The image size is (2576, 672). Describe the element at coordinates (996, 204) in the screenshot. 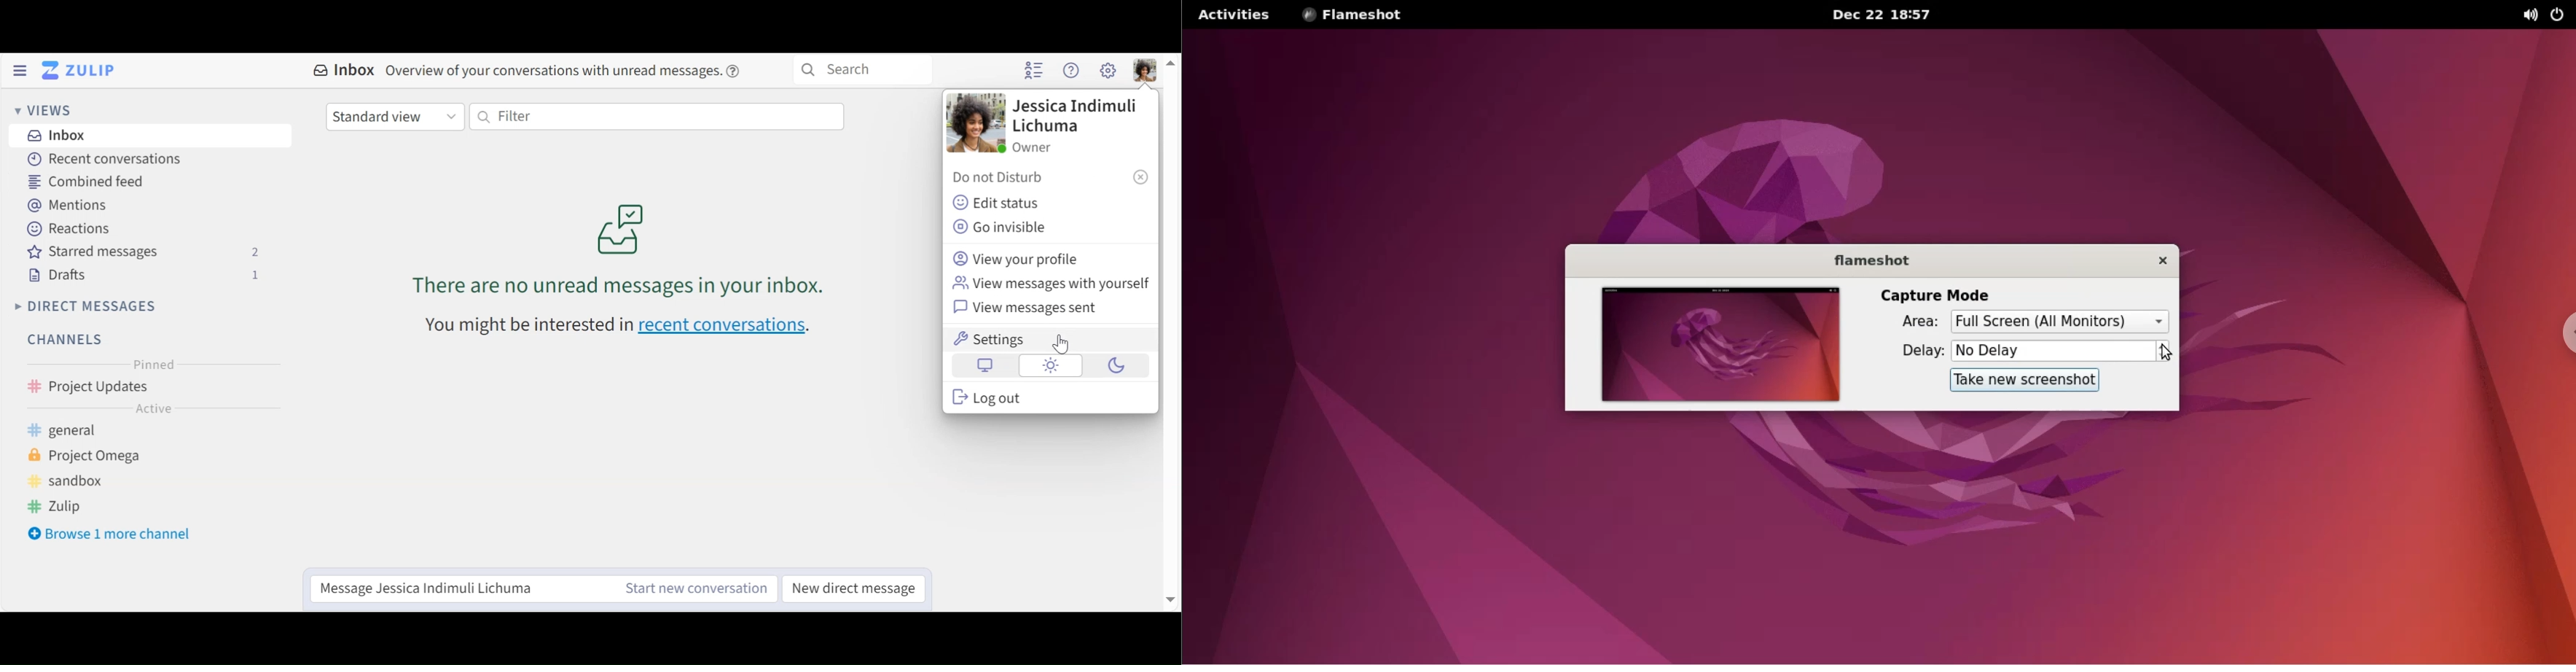

I see `Edit Status` at that location.